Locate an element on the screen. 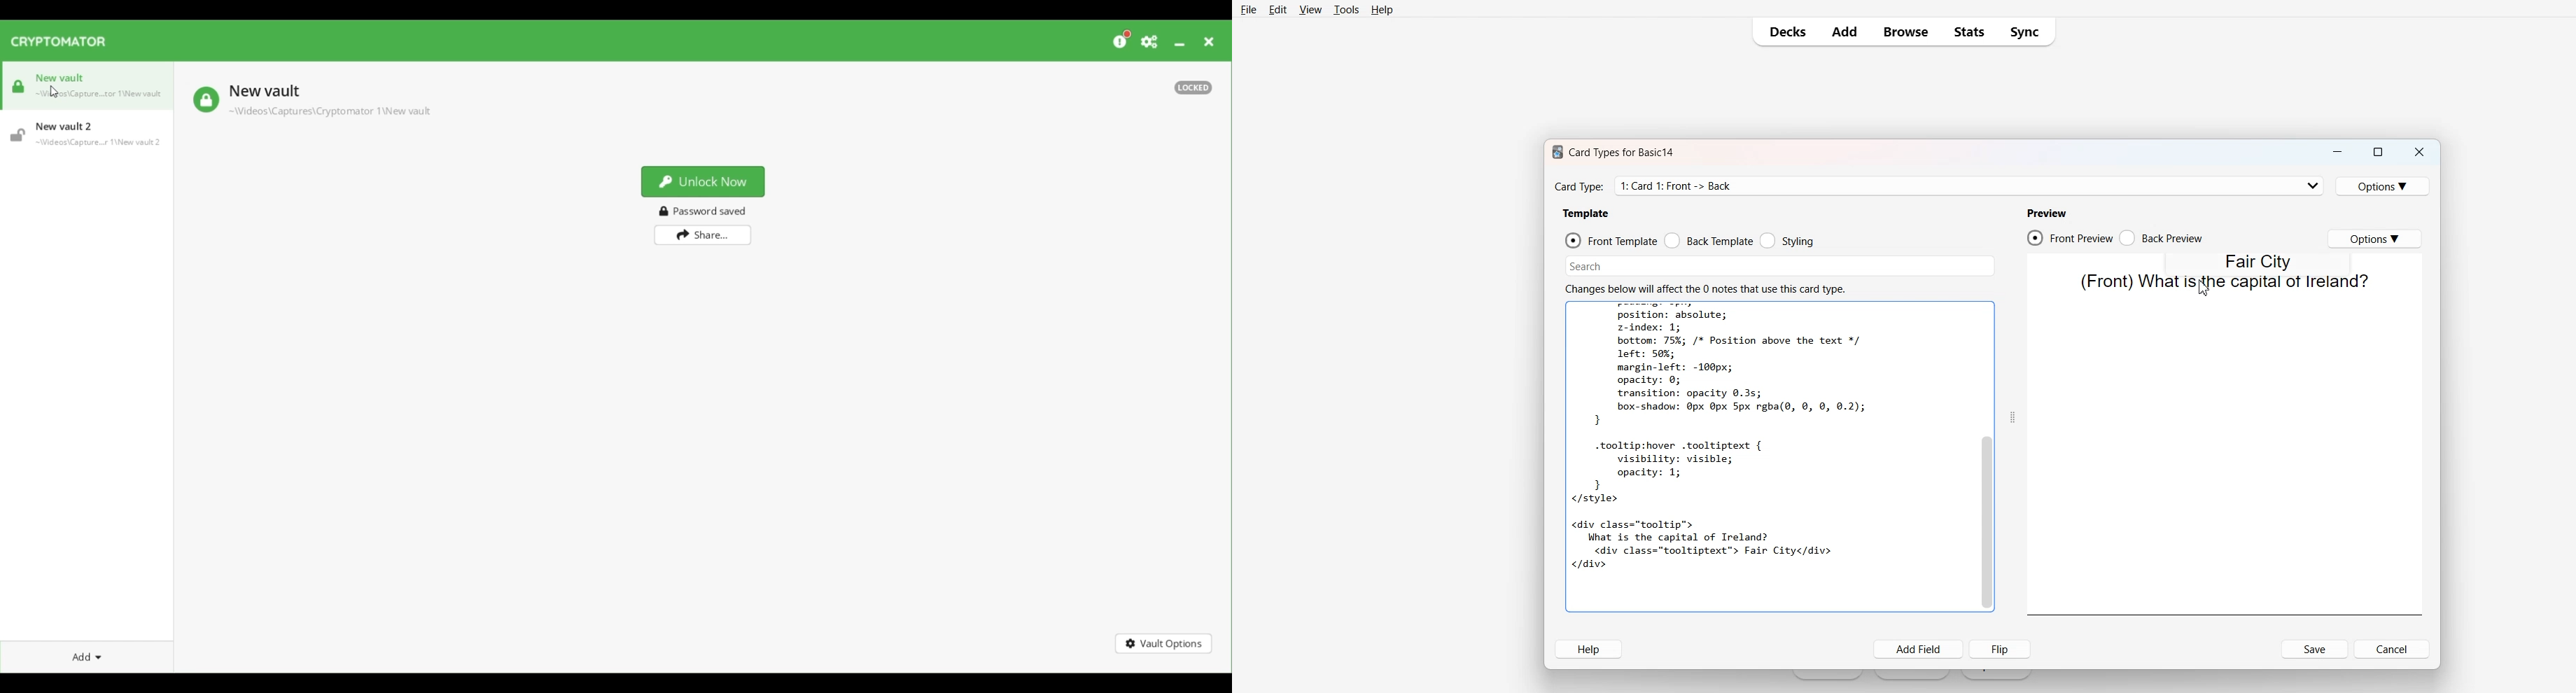  Help is located at coordinates (1382, 10).